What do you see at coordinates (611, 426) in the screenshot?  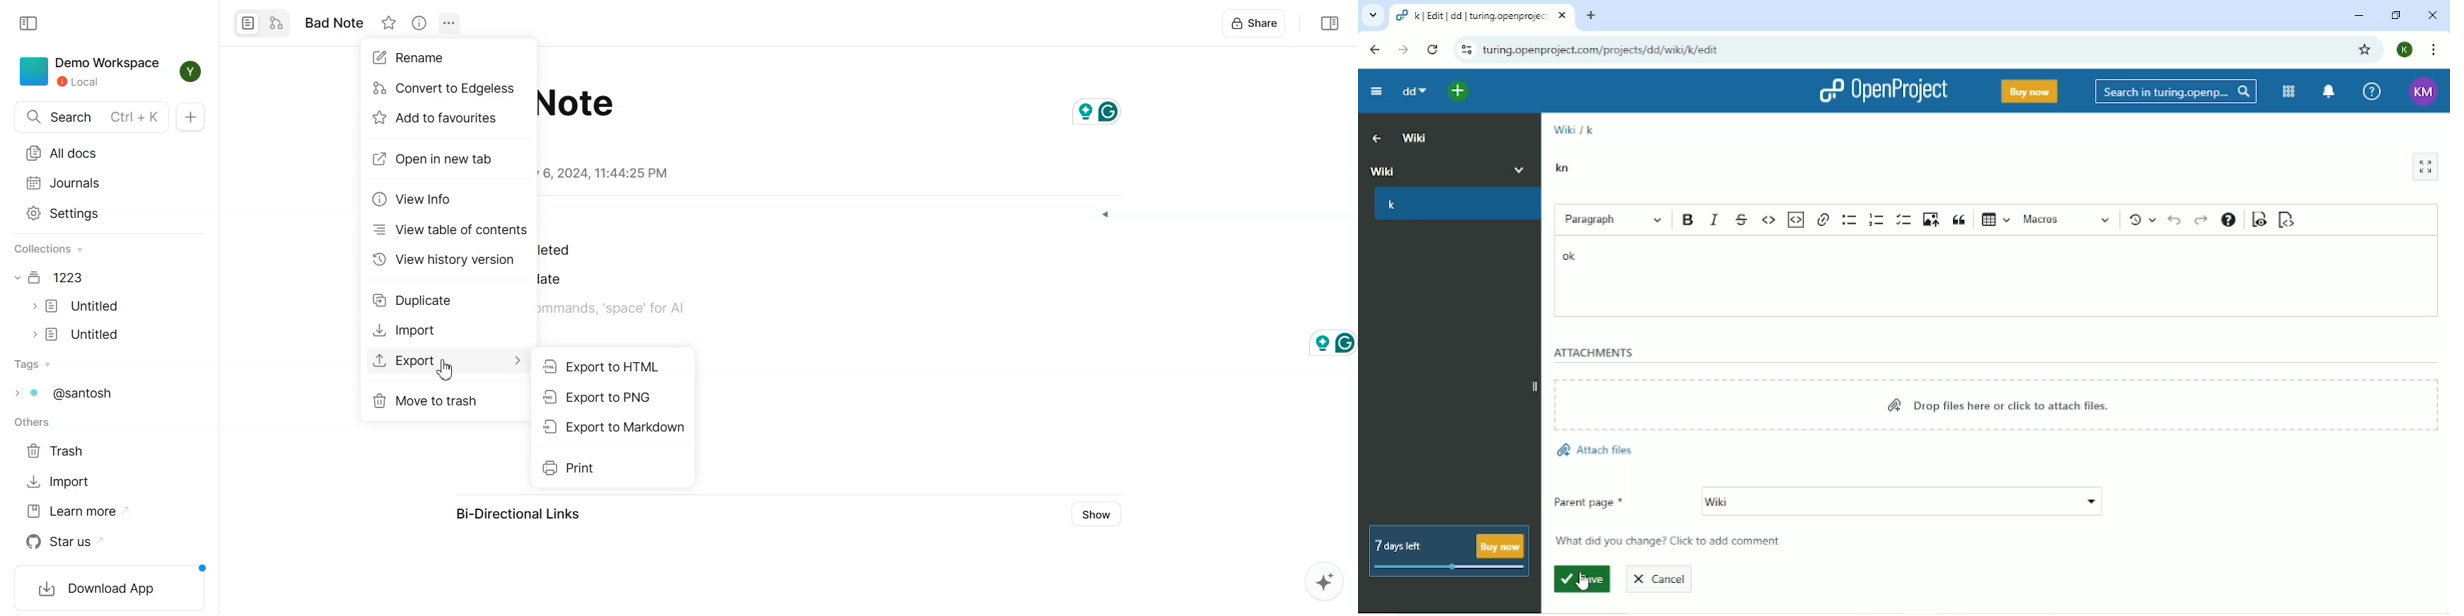 I see `Export to Markdown` at bounding box center [611, 426].